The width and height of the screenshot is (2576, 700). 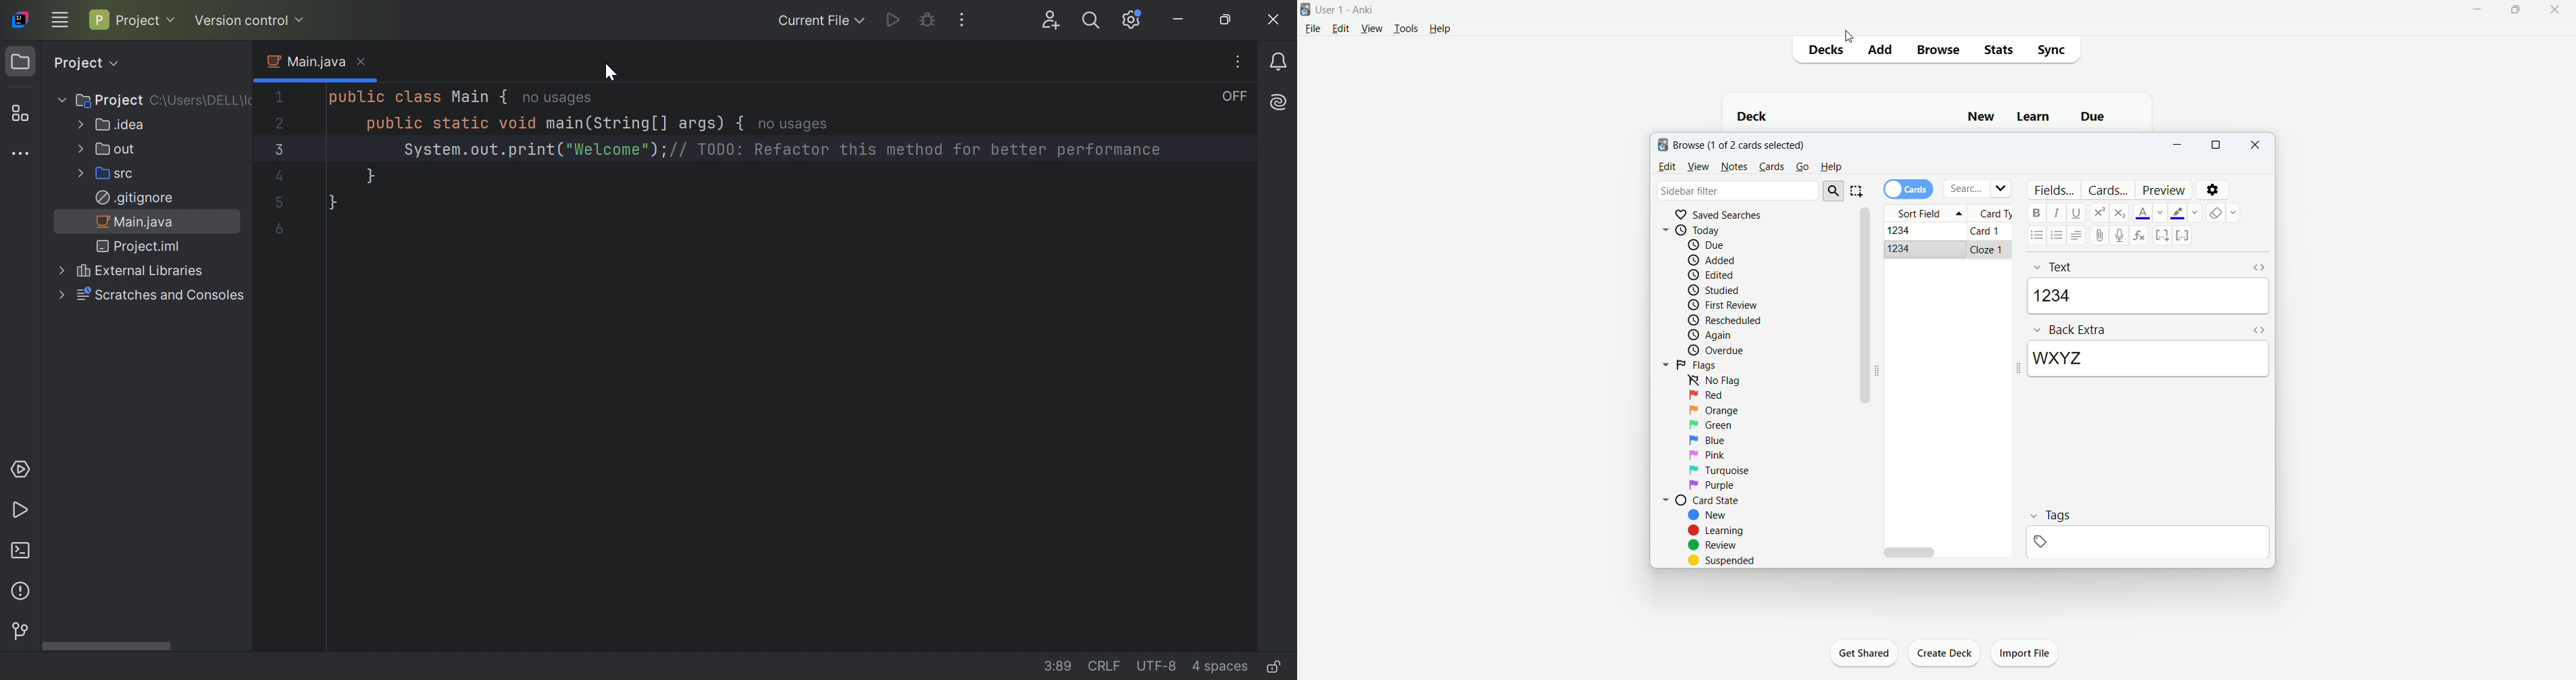 I want to click on Dropdown, so click(x=2005, y=185).